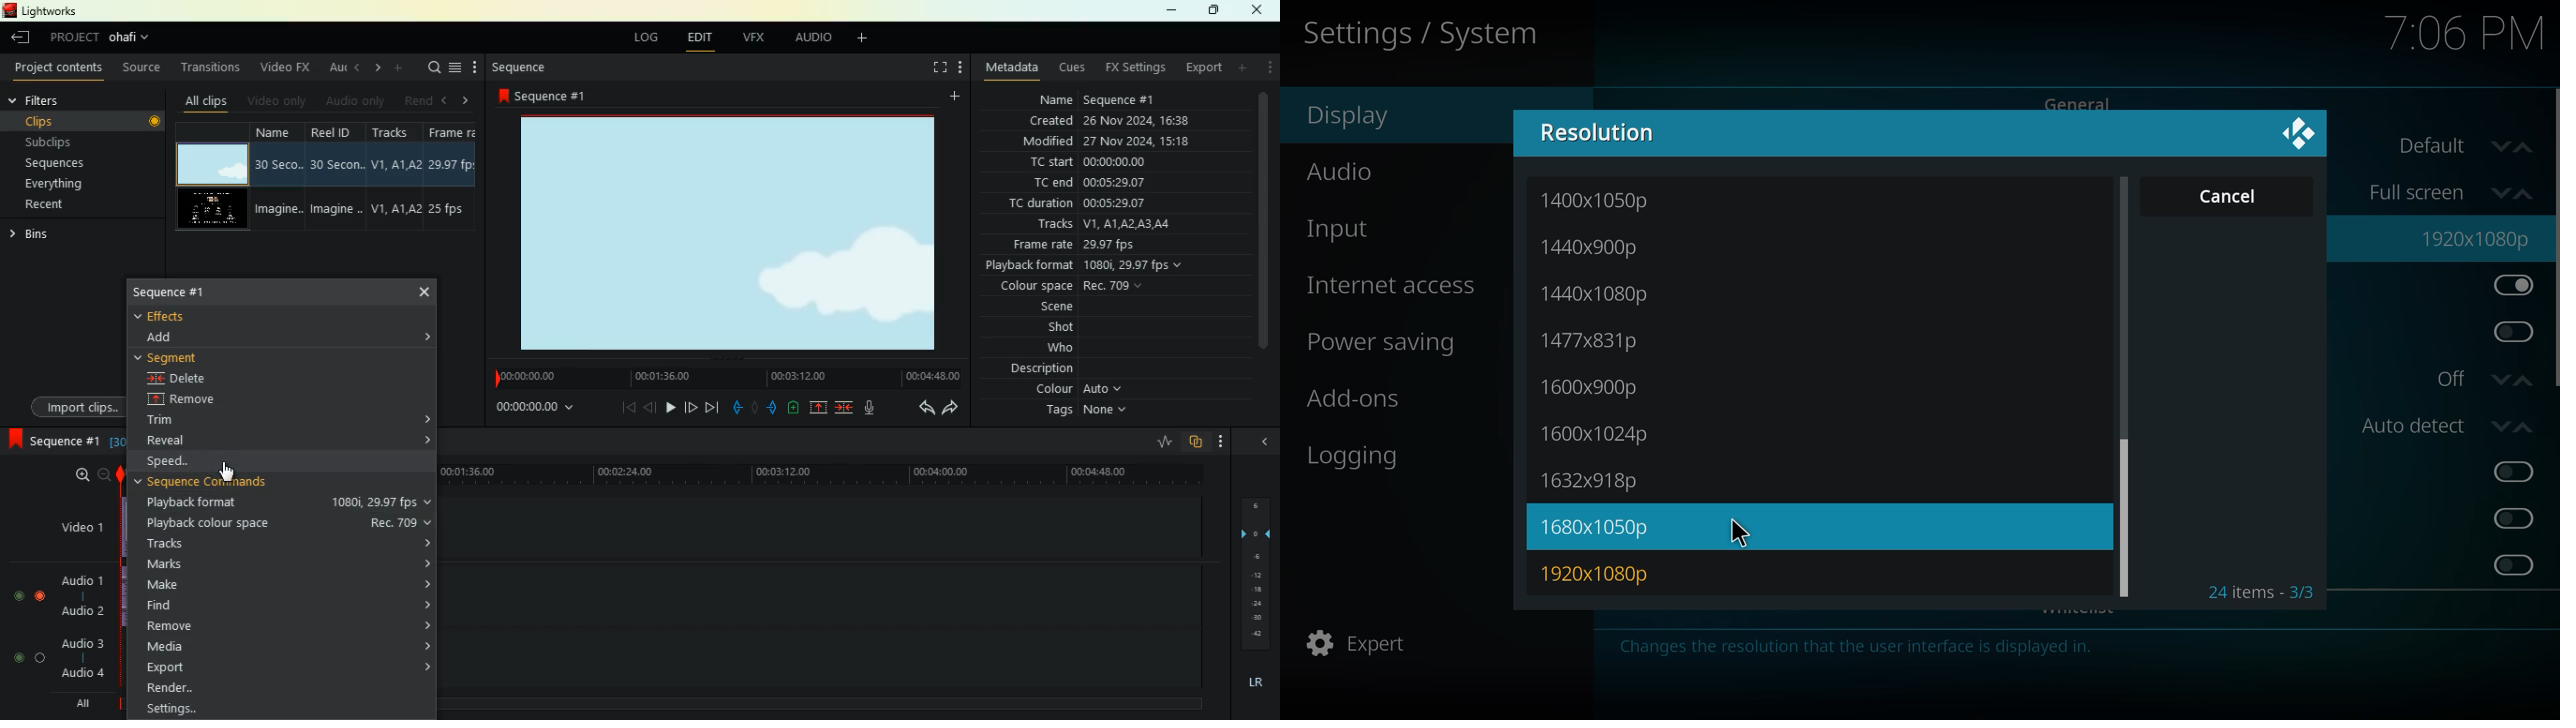 The image size is (2576, 728). I want to click on 1440, so click(1594, 247).